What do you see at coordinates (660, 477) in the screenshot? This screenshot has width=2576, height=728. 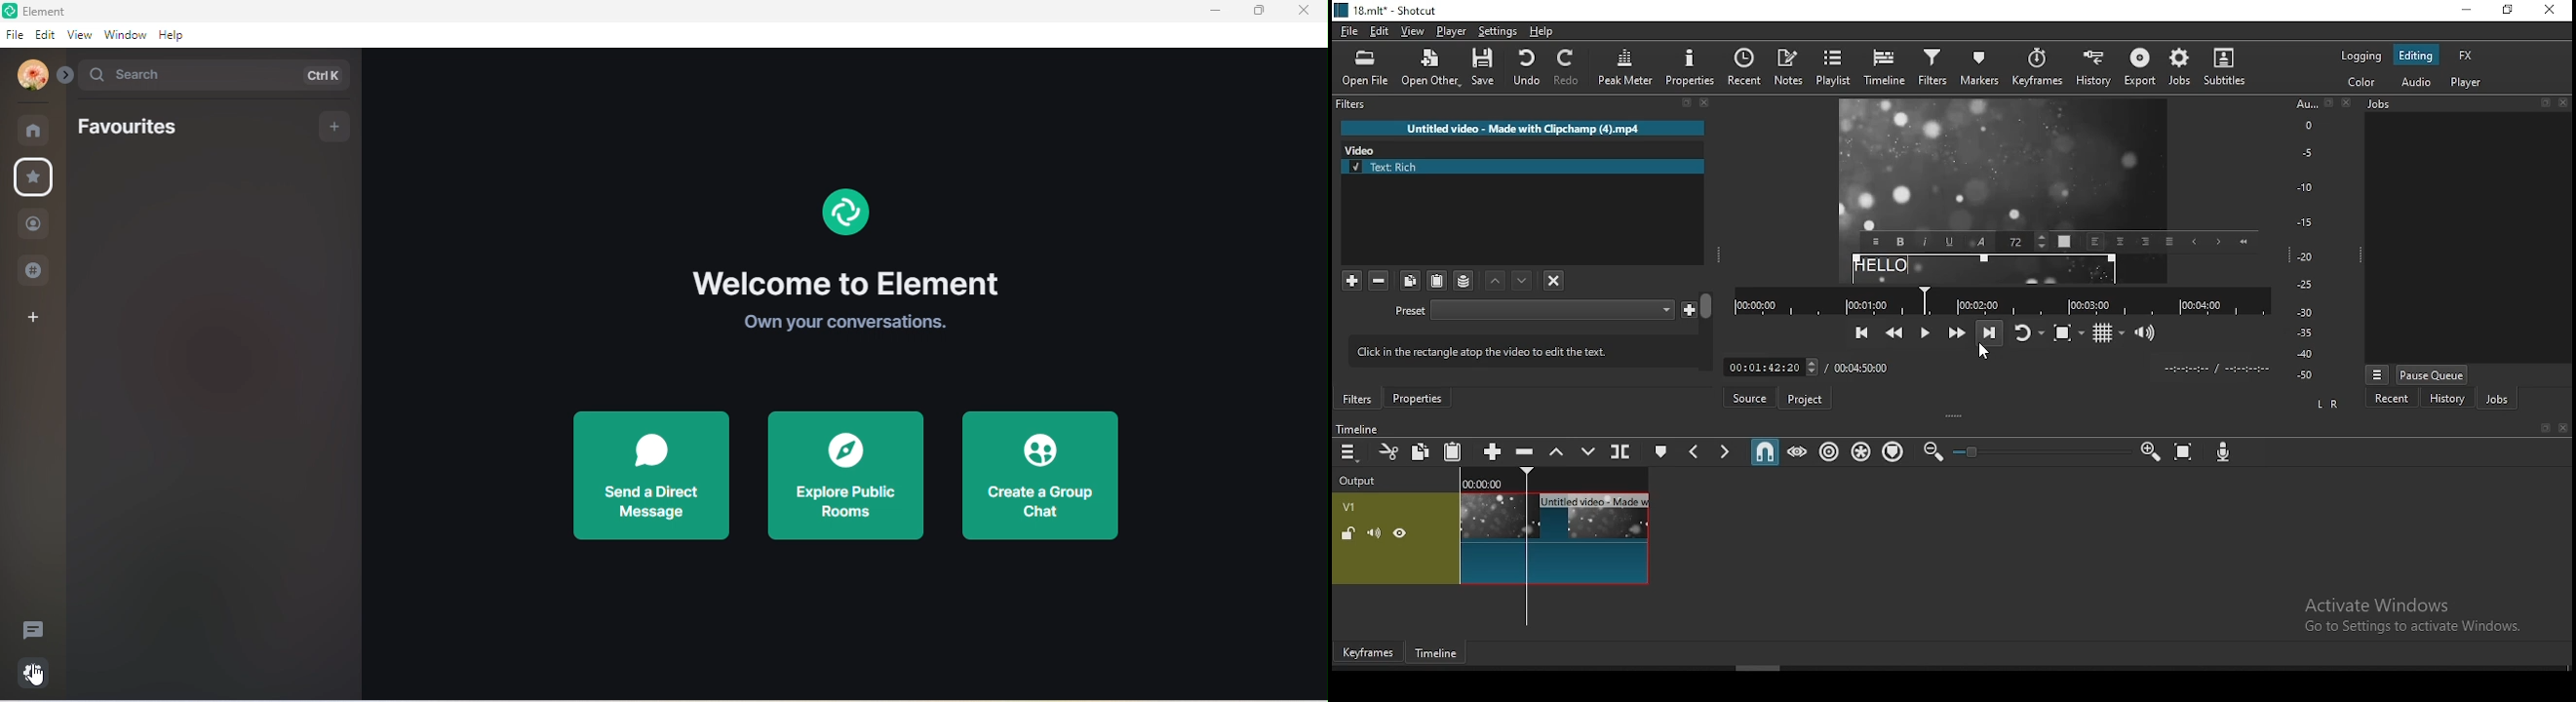 I see `send a direct message` at bounding box center [660, 477].